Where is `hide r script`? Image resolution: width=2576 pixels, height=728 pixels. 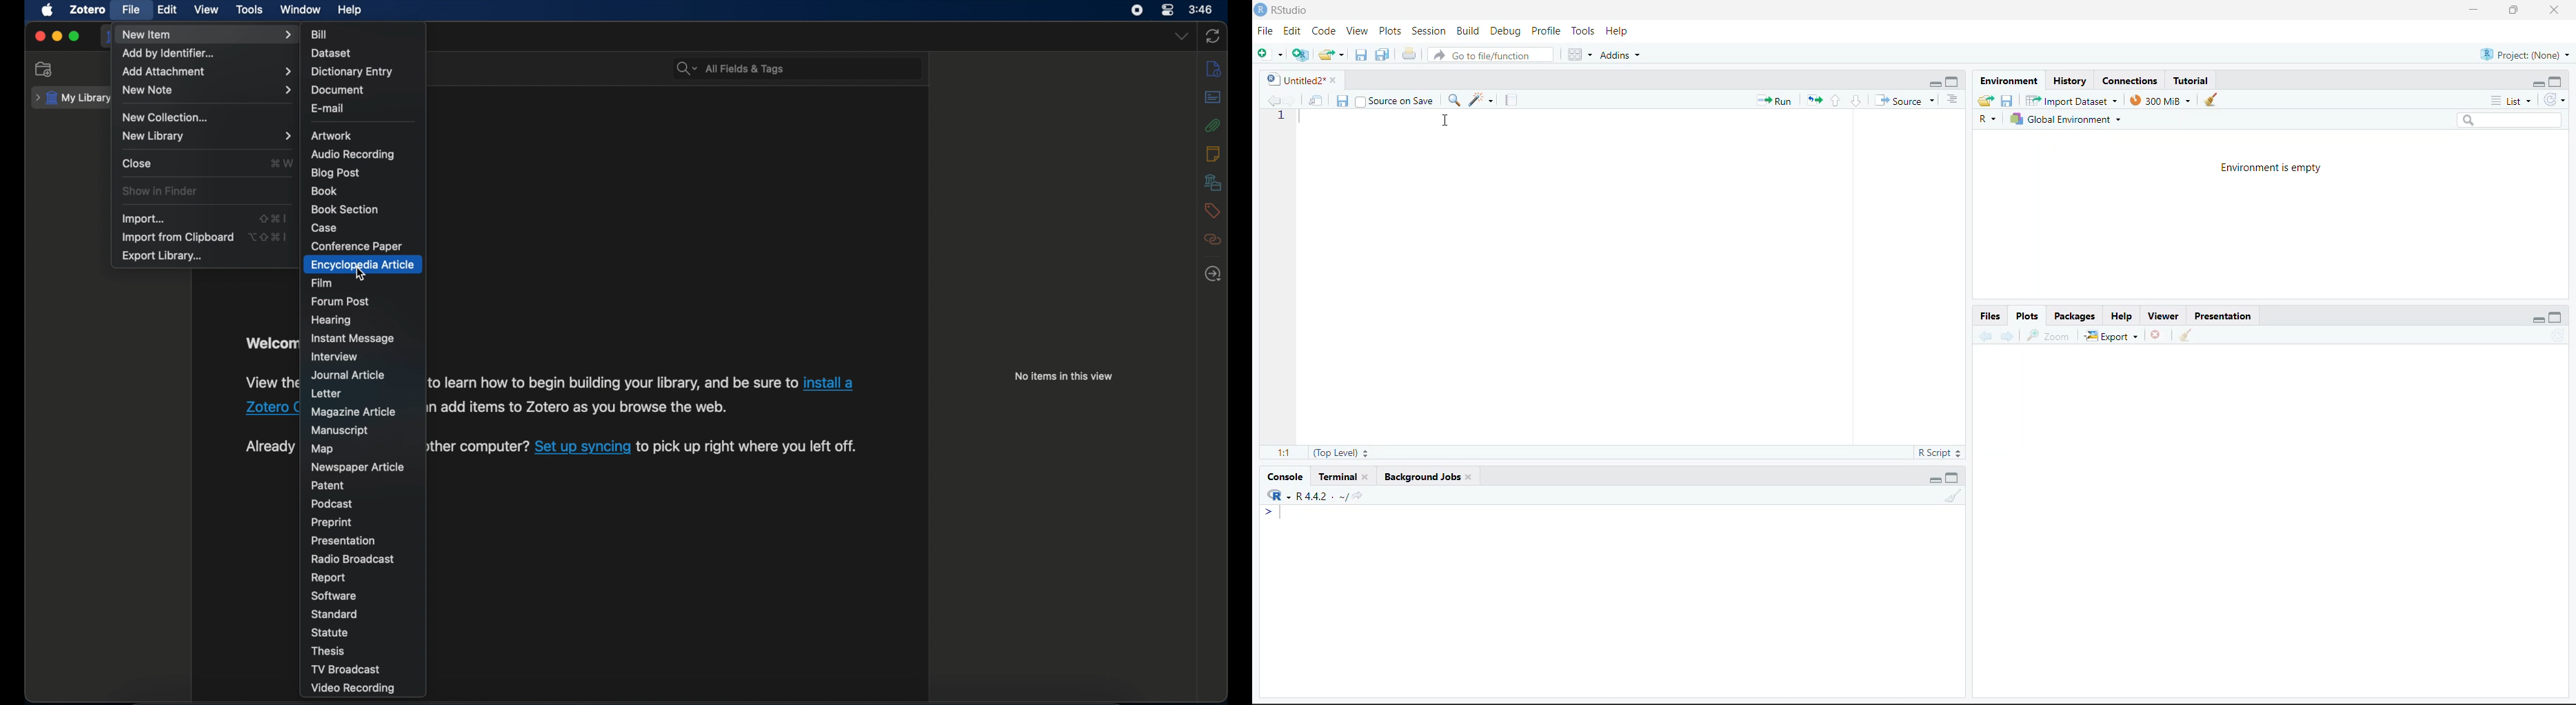
hide r script is located at coordinates (1932, 478).